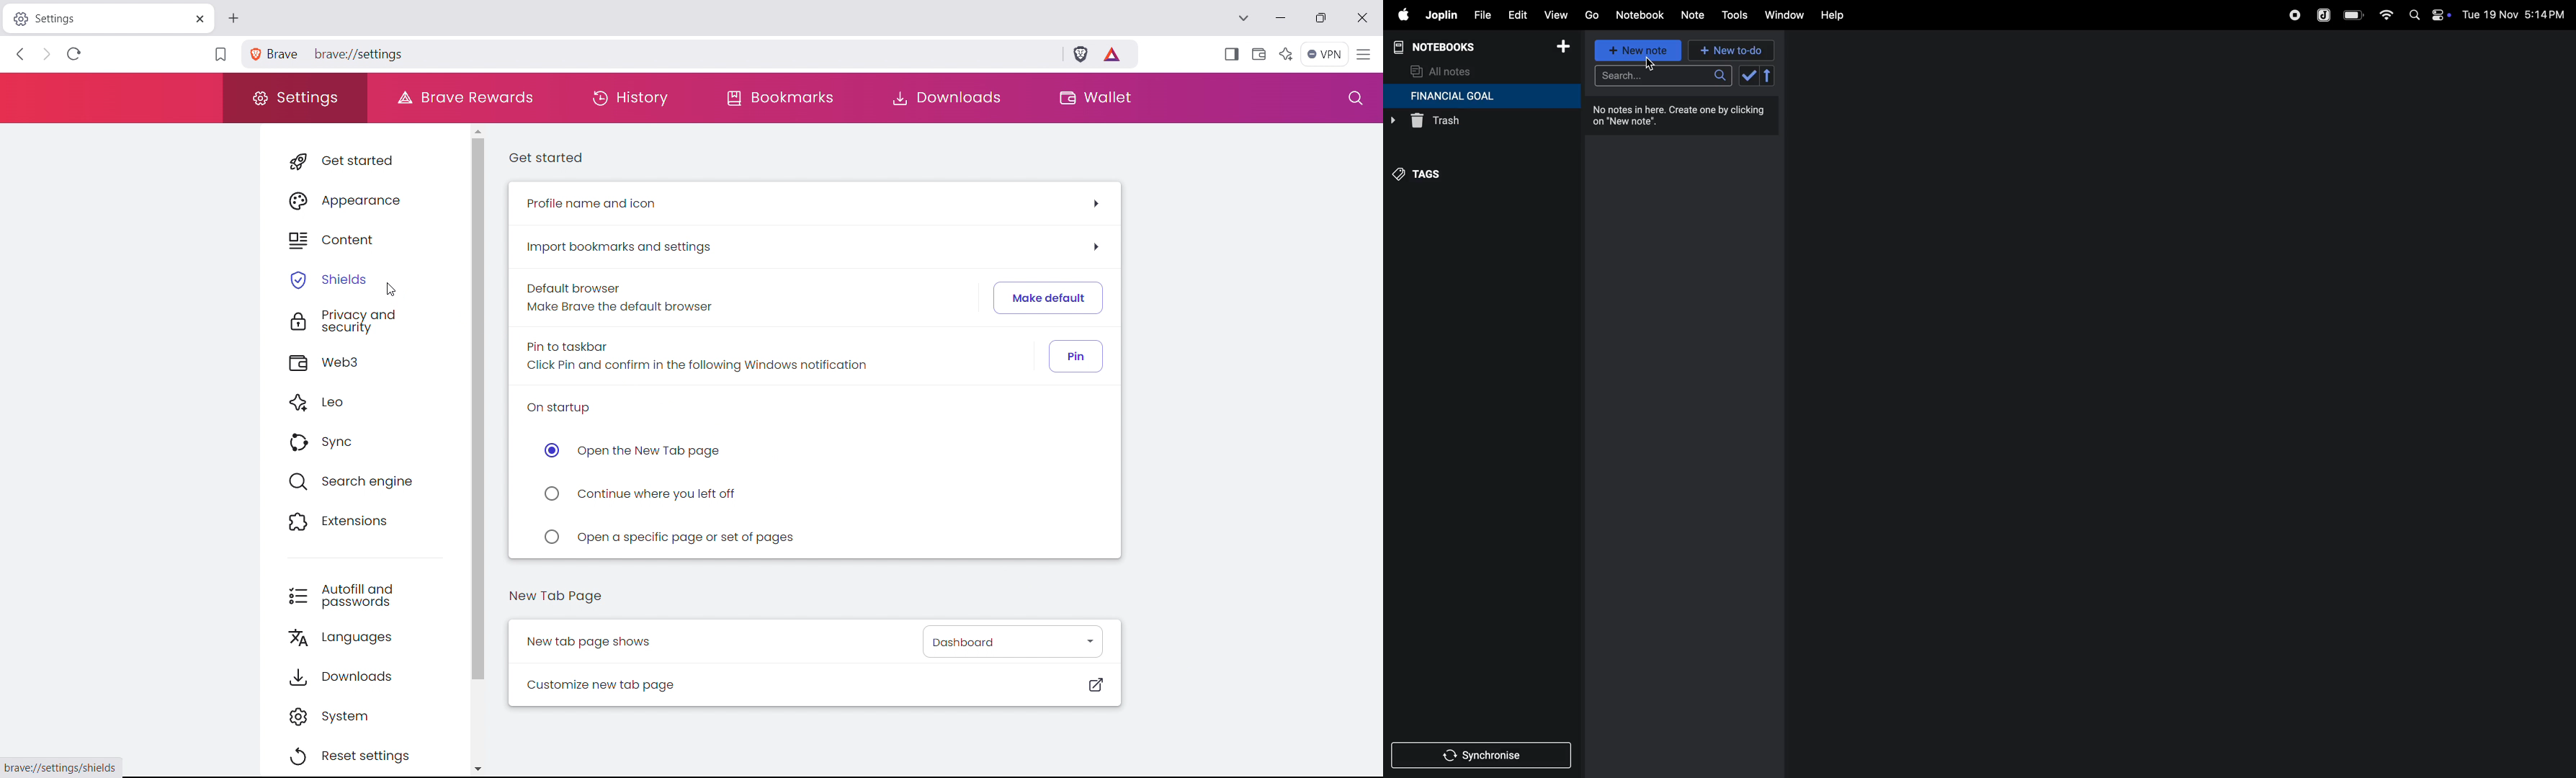  I want to click on window, so click(1783, 15).